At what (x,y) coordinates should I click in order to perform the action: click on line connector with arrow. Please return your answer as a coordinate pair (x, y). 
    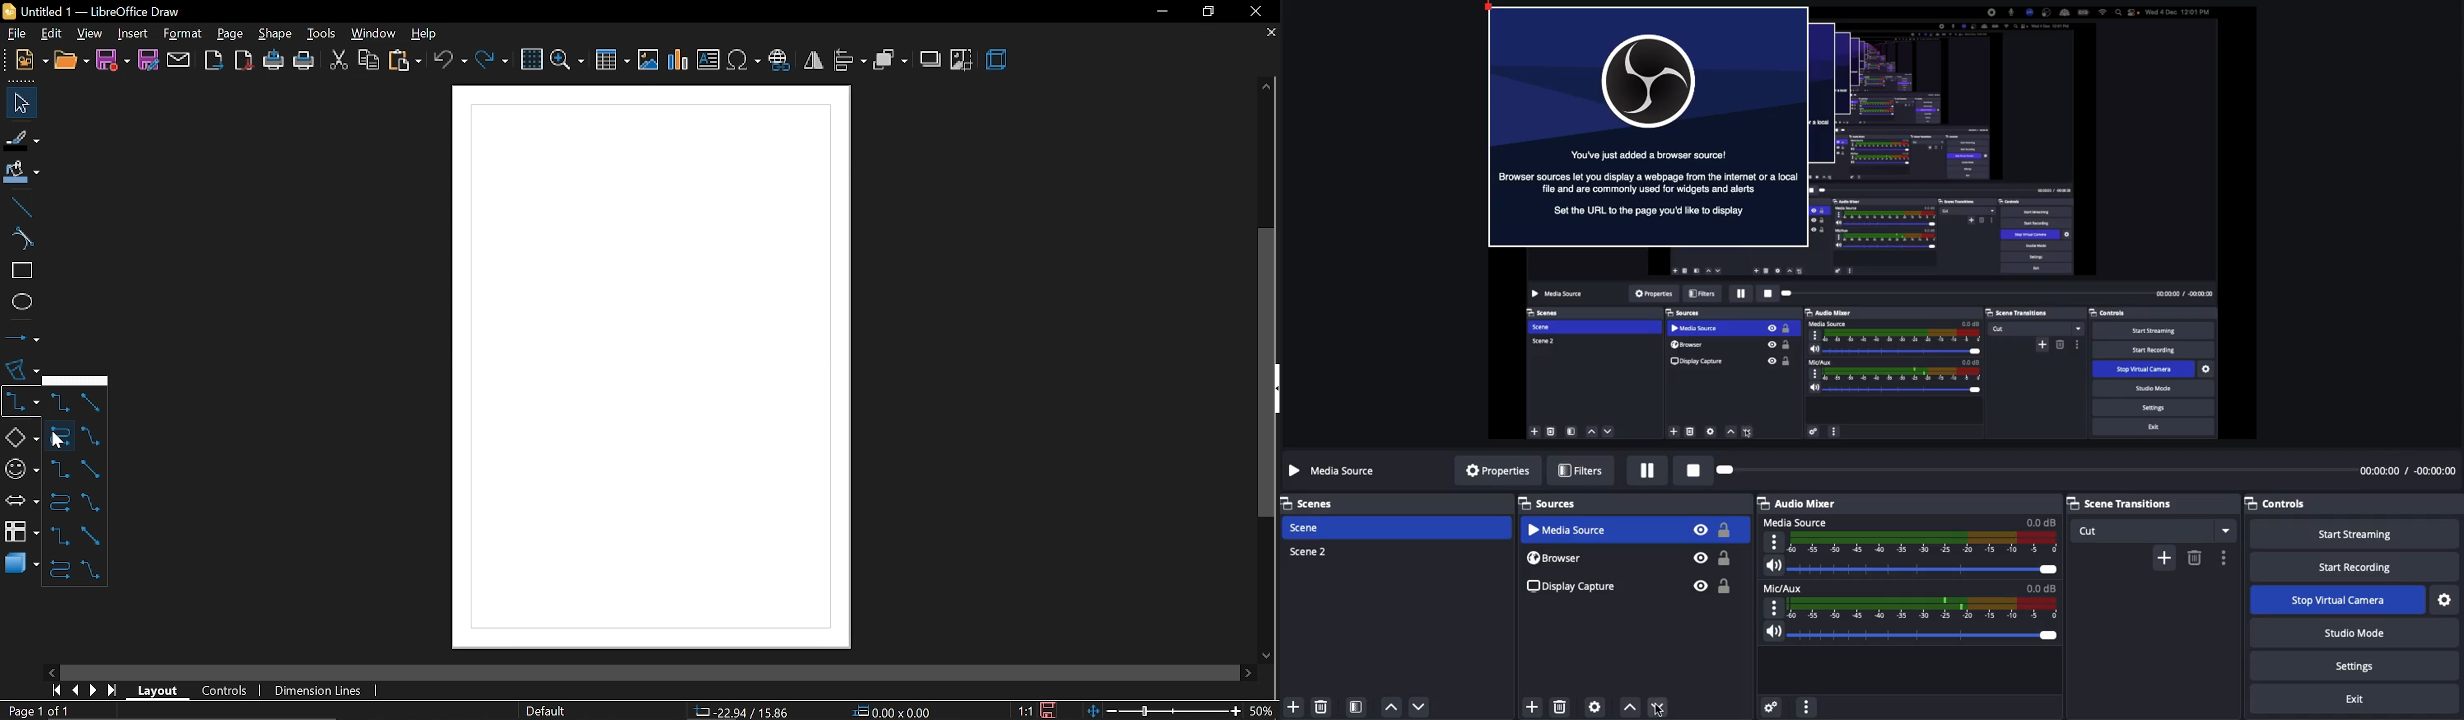
    Looking at the image, I should click on (58, 471).